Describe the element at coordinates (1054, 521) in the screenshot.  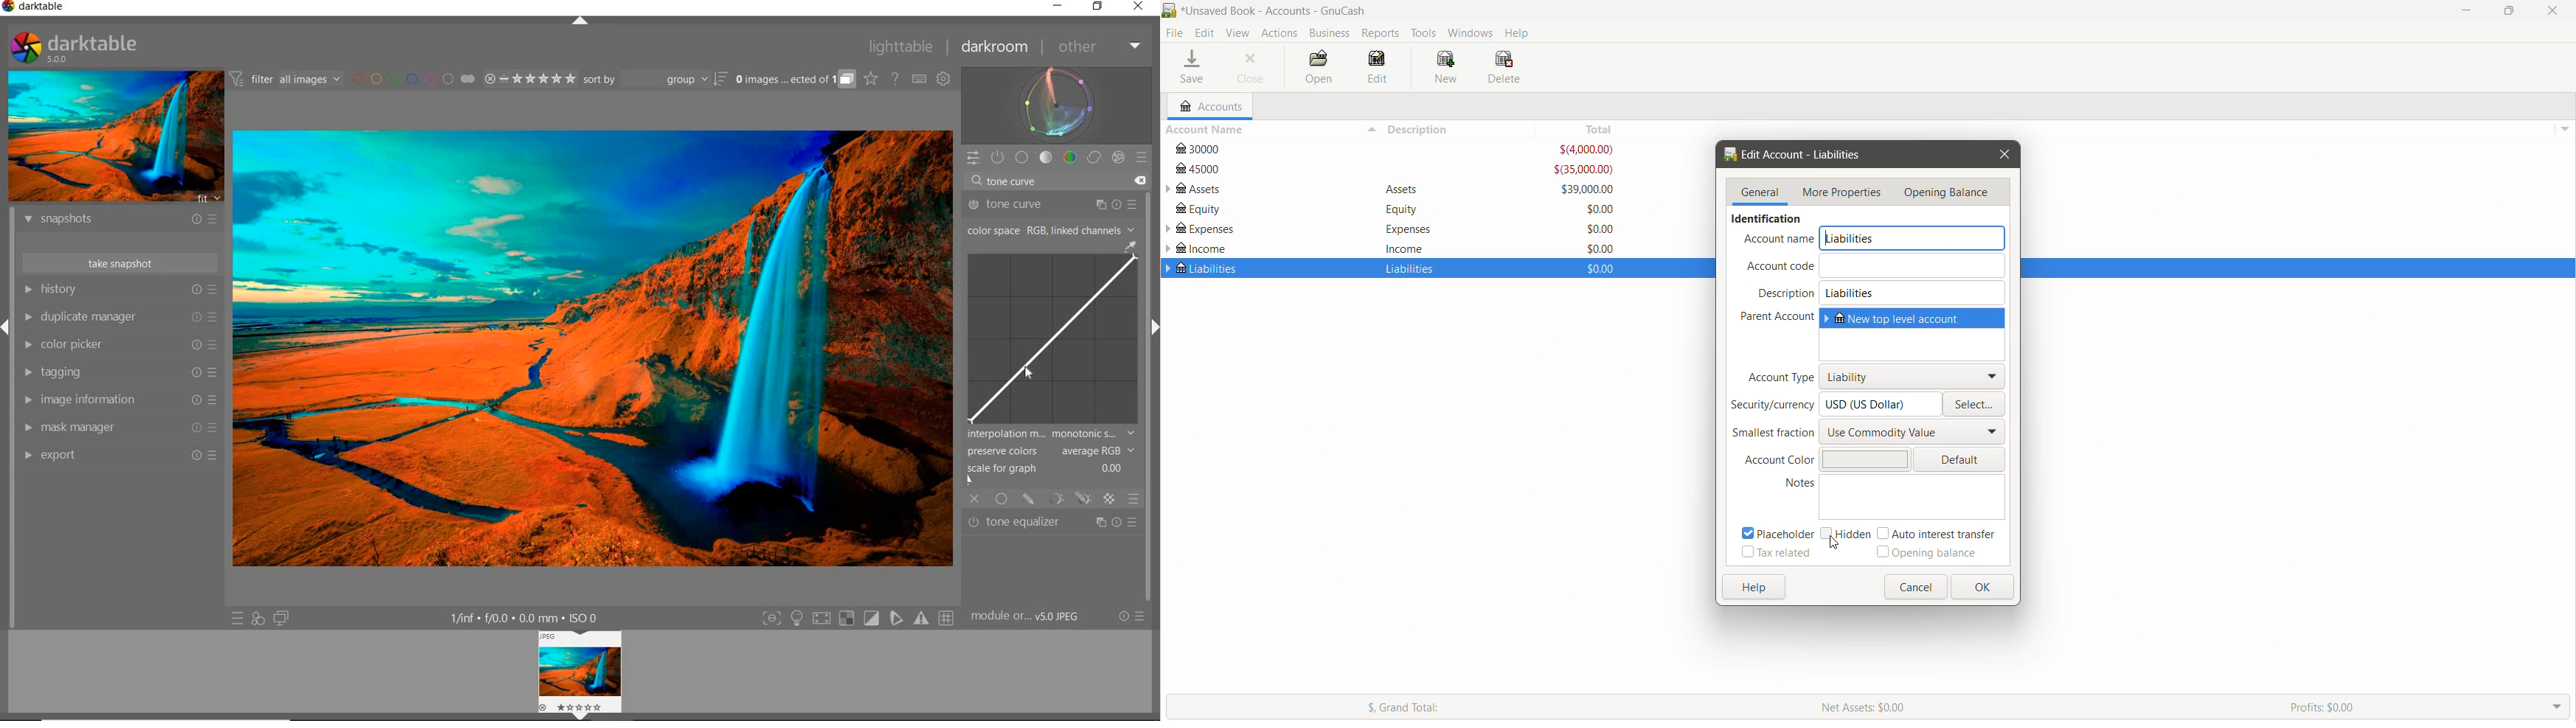
I see `tone equalizer` at that location.